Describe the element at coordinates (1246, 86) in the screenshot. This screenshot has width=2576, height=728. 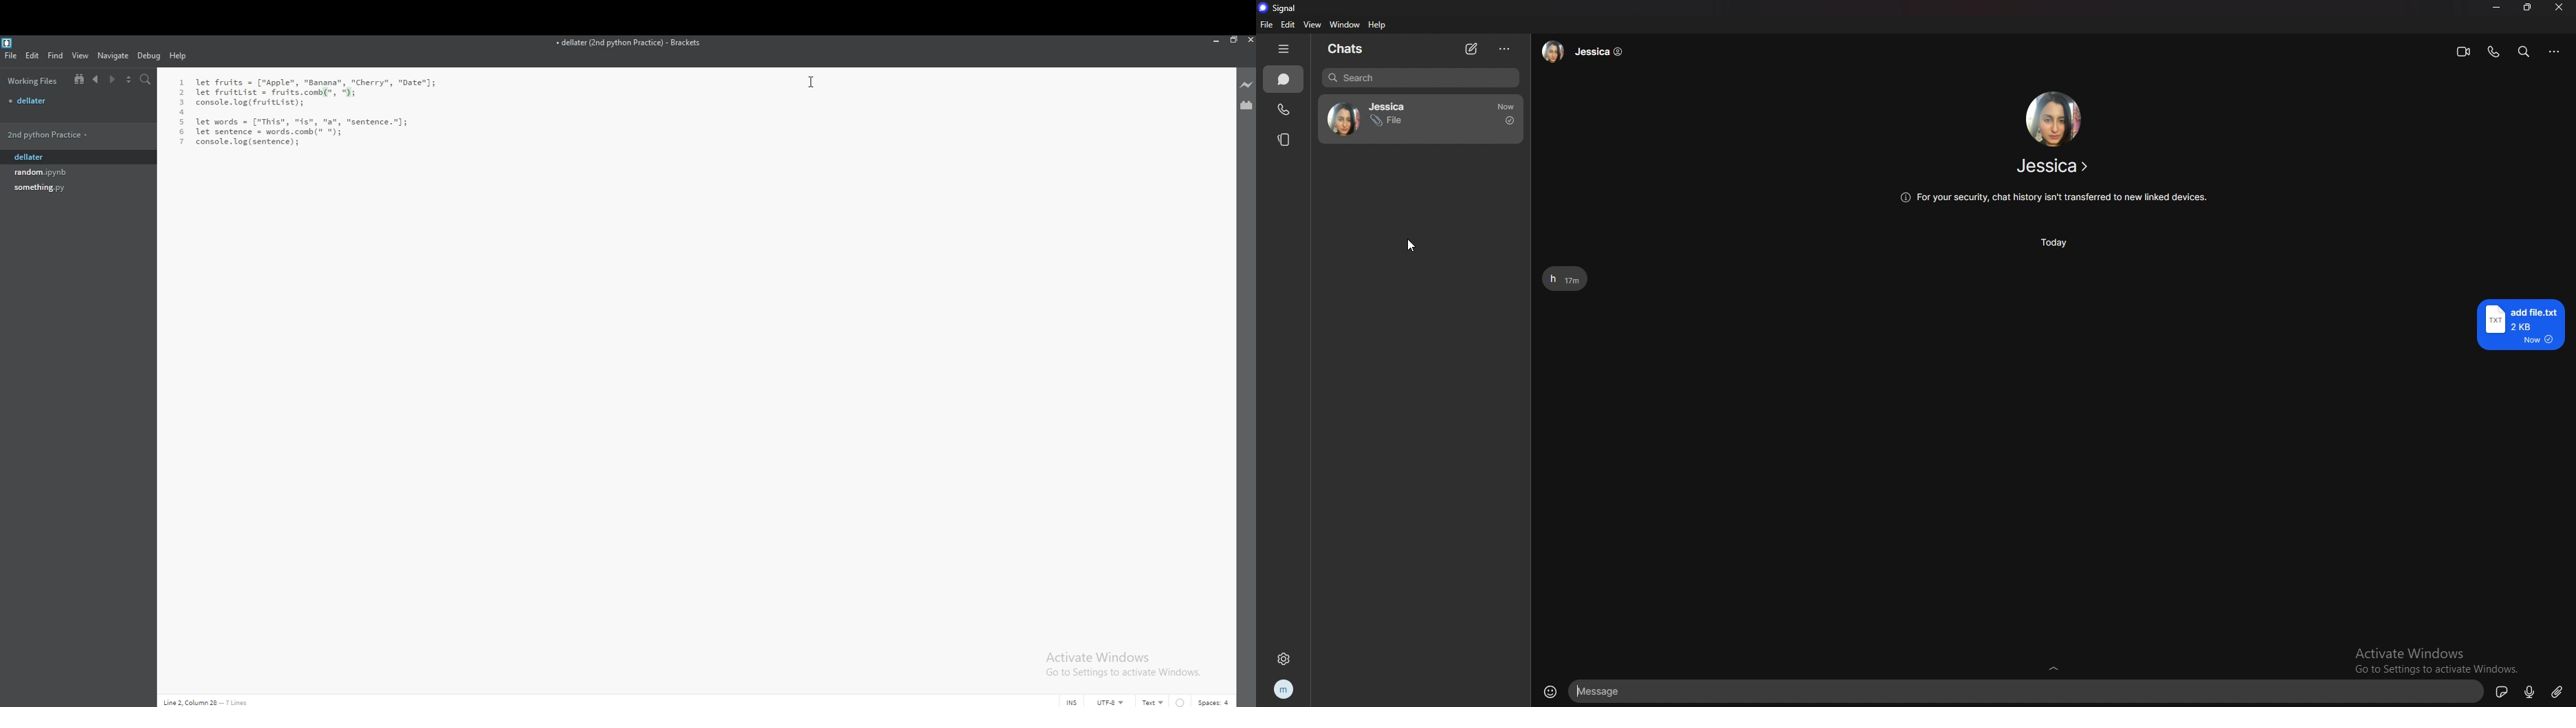
I see `live preview` at that location.